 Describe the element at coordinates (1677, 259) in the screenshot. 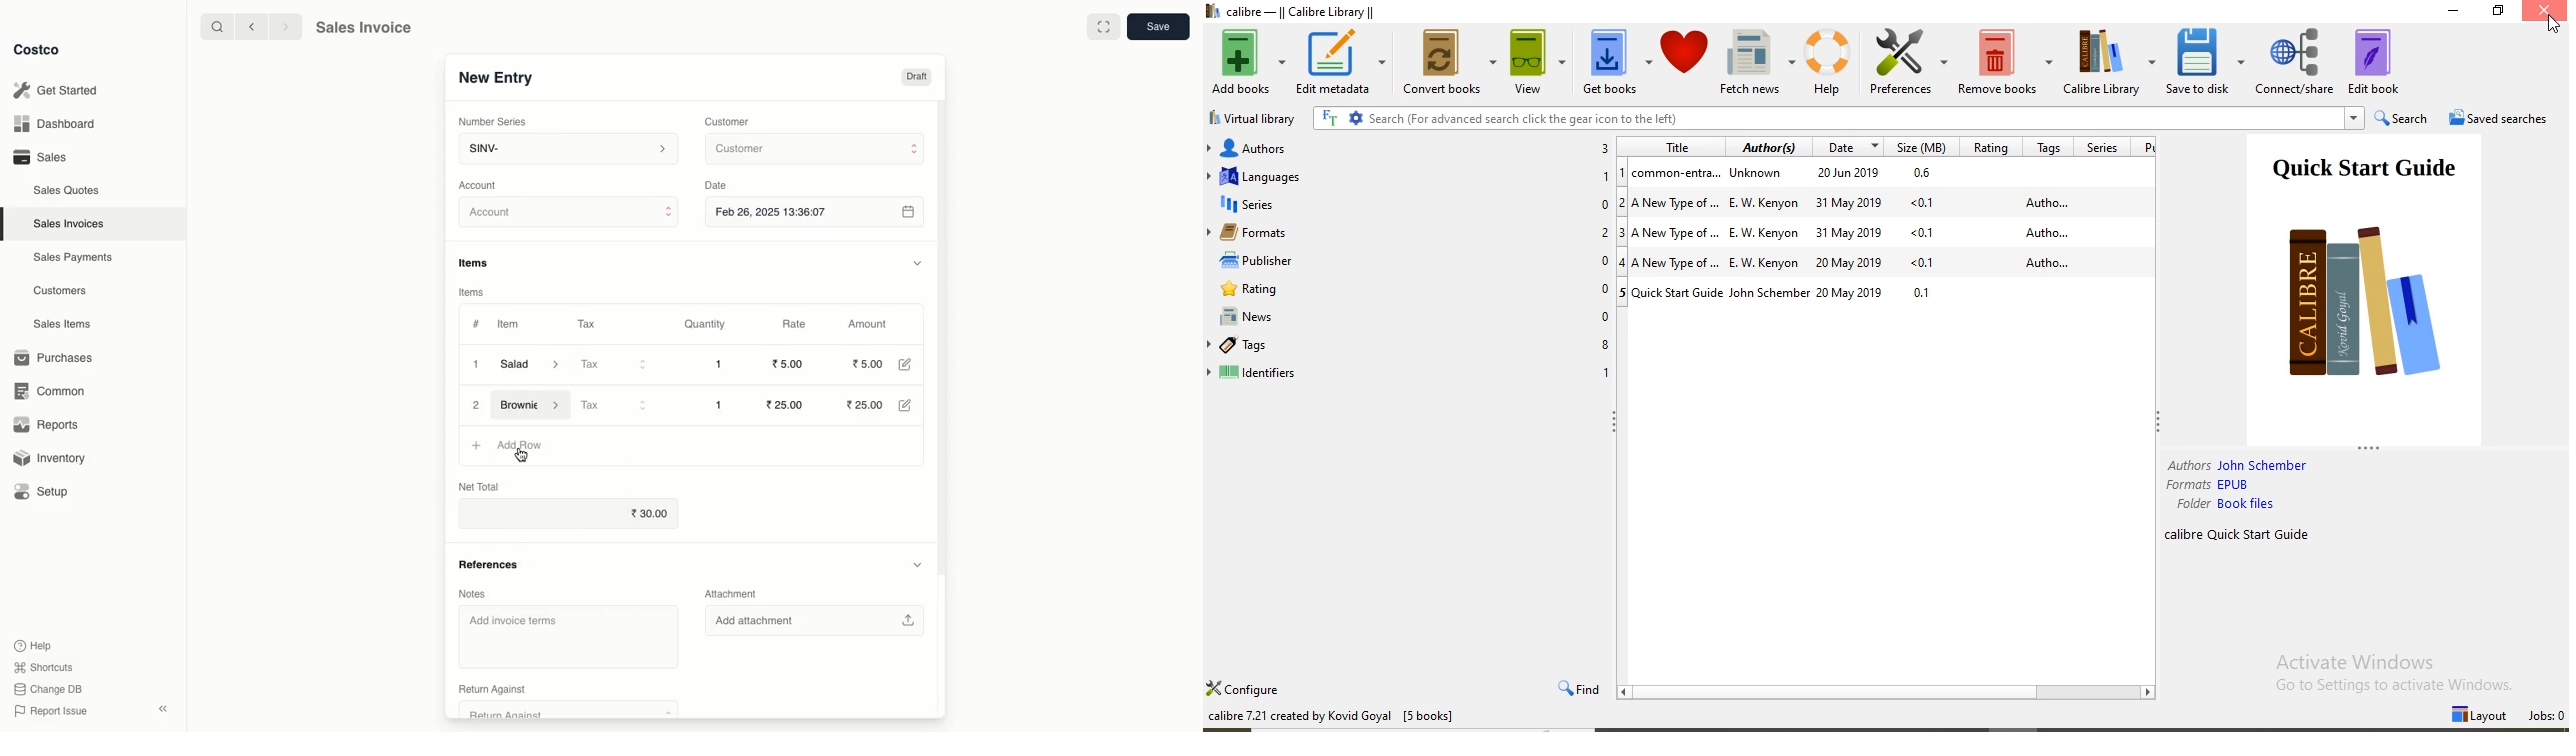

I see `A New Type of...` at that location.